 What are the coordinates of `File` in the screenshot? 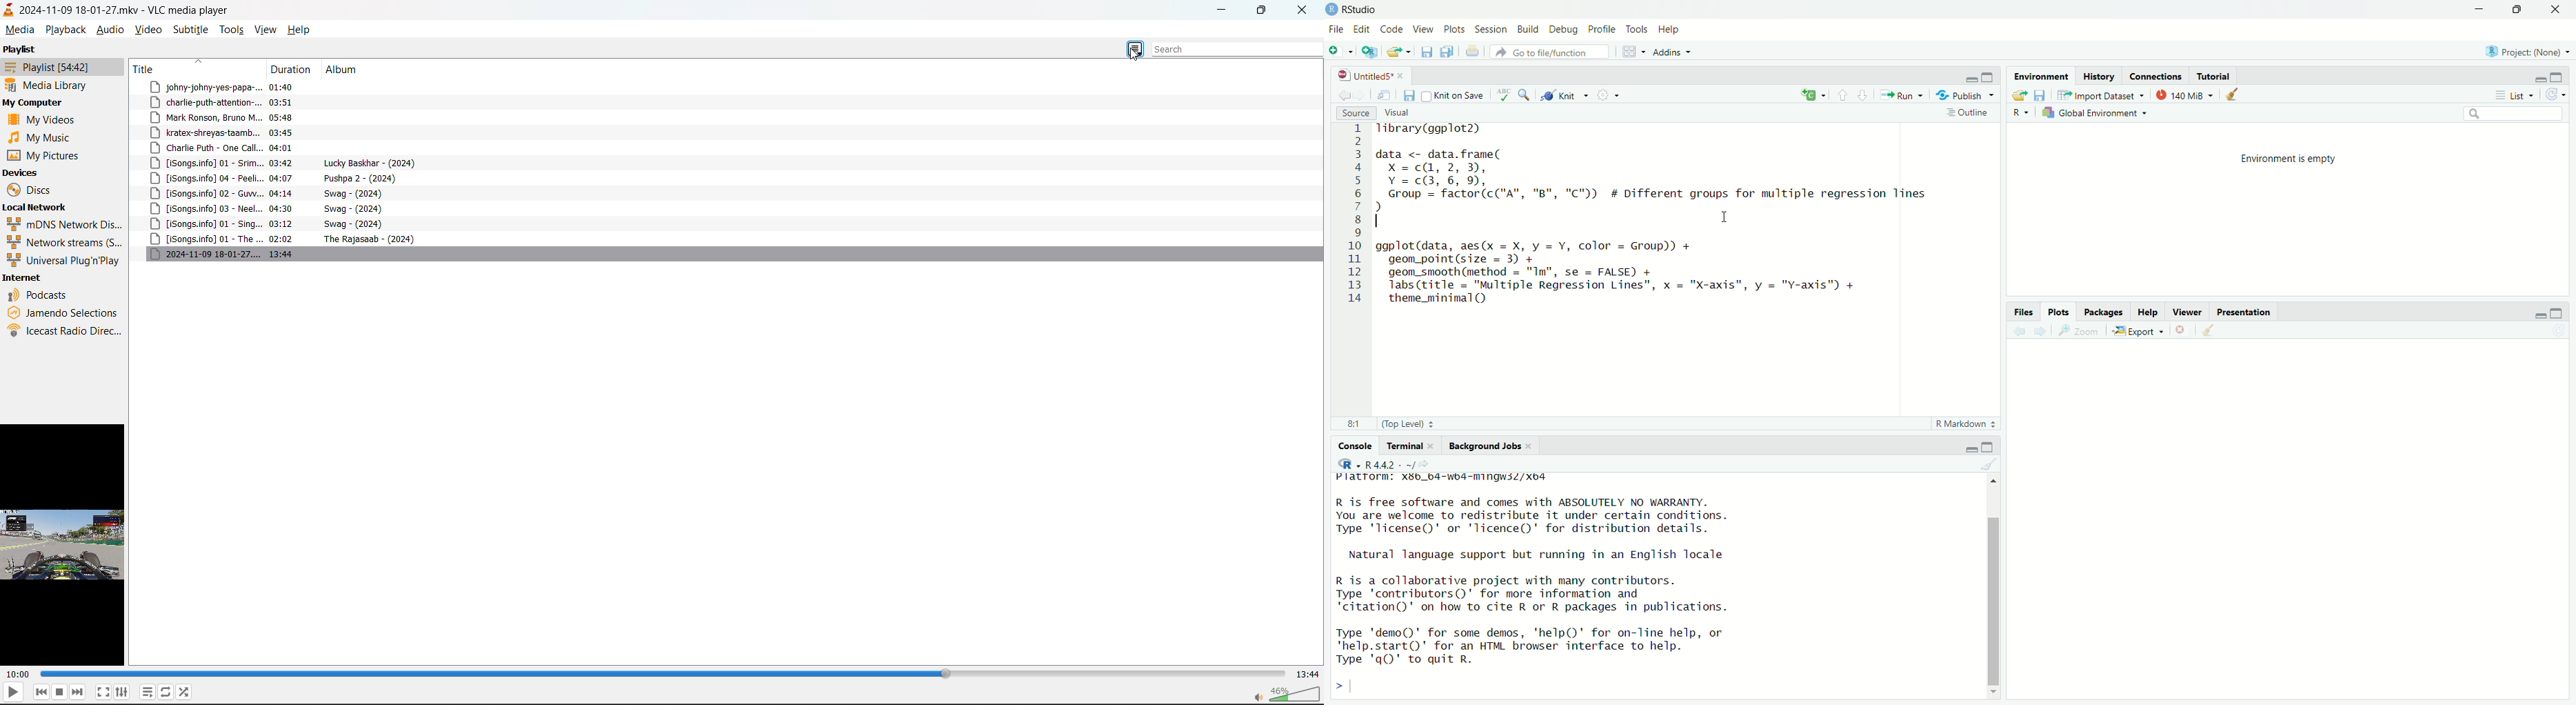 It's located at (1338, 29).